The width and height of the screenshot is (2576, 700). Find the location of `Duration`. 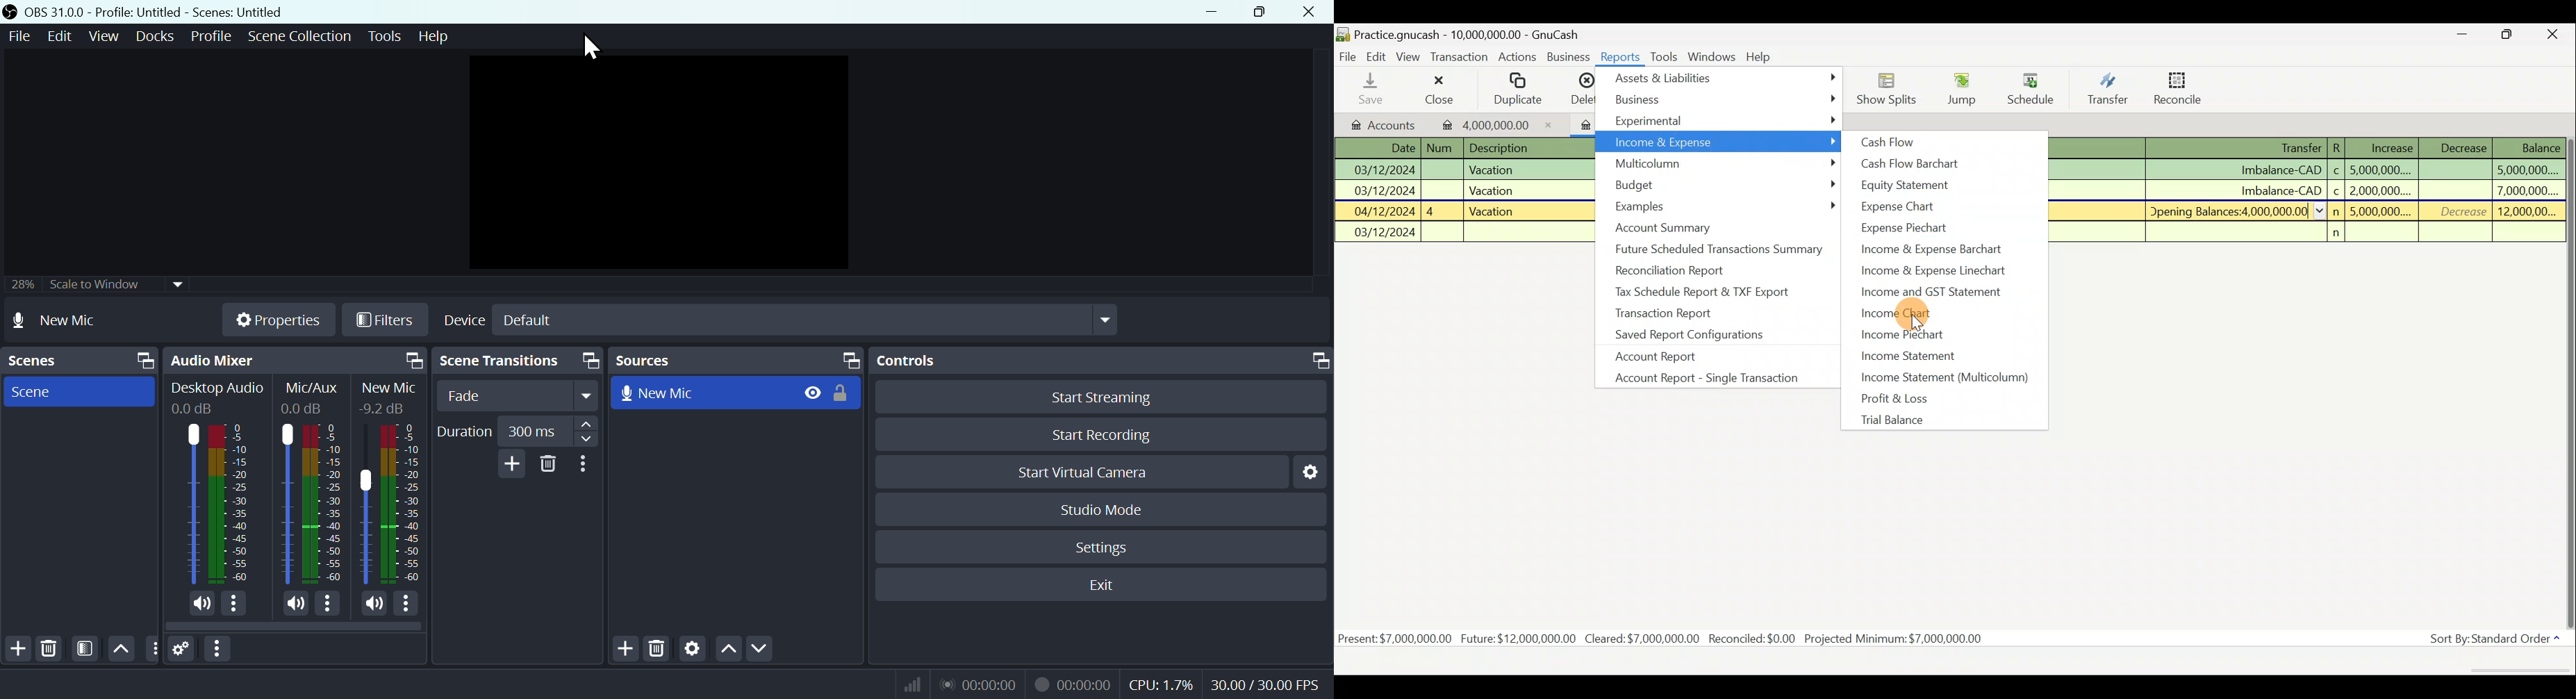

Duration is located at coordinates (515, 431).